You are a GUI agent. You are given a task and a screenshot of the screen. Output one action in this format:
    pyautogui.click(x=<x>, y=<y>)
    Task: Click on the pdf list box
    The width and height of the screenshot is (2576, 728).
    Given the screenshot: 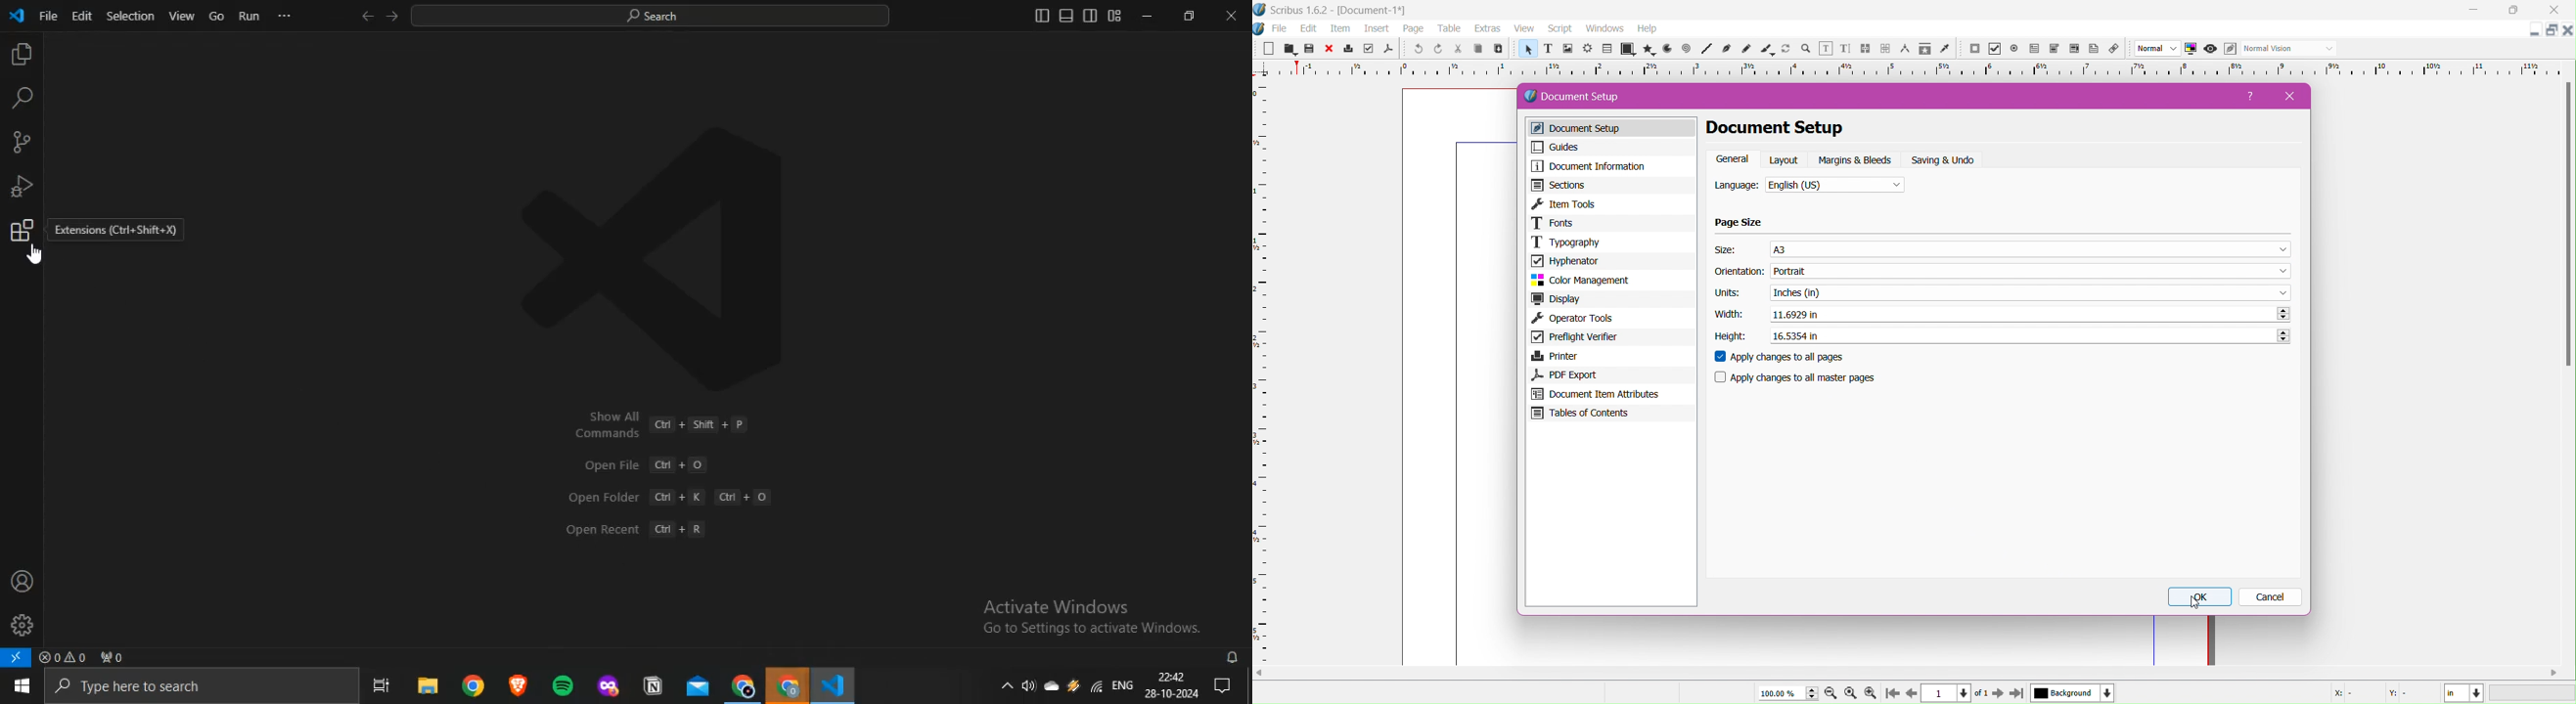 What is the action you would take?
    pyautogui.click(x=2055, y=49)
    